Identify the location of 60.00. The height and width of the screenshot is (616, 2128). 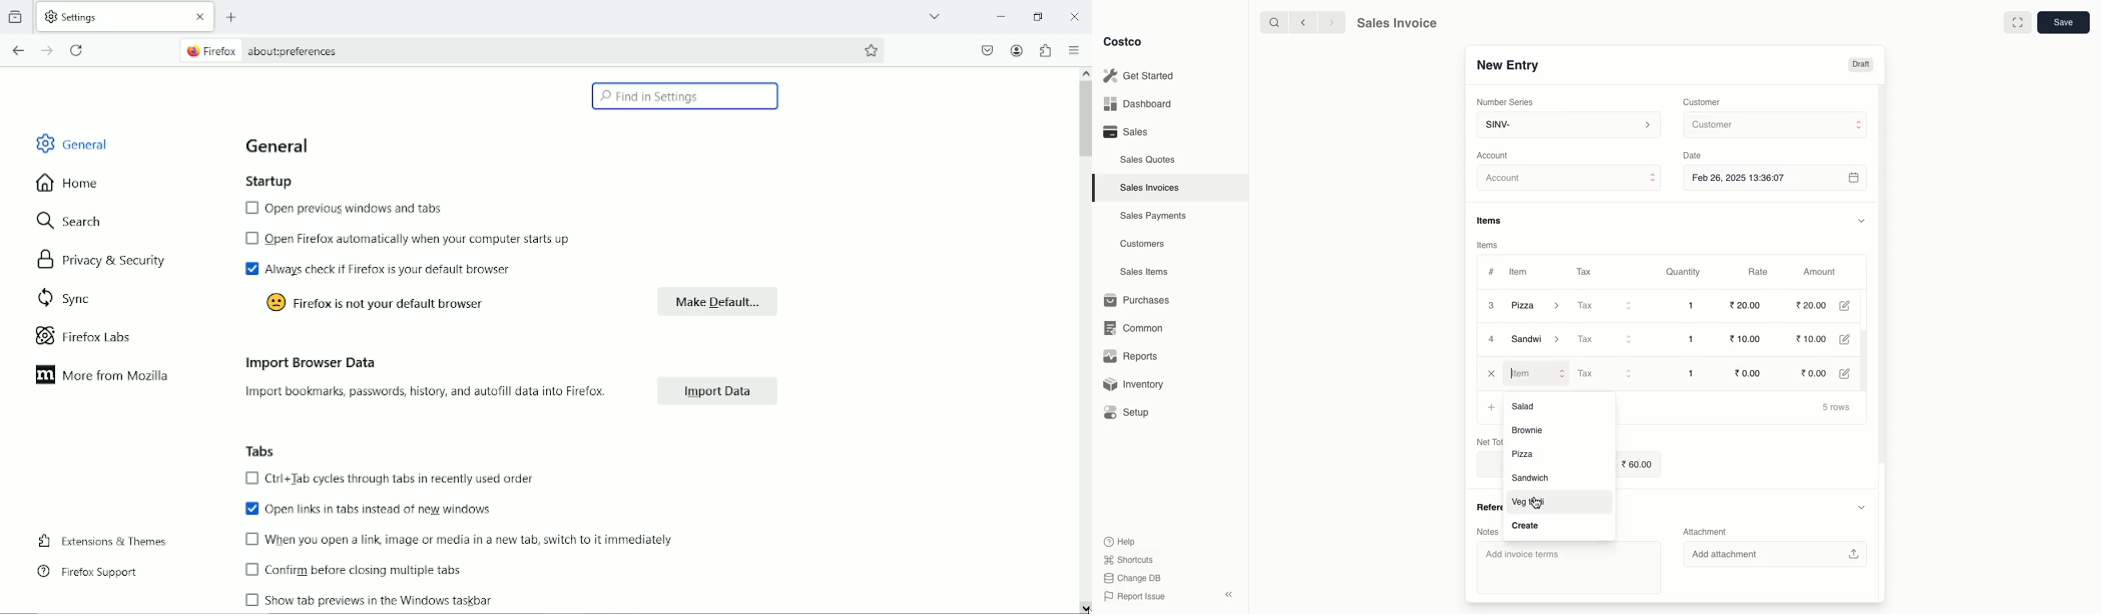
(1639, 465).